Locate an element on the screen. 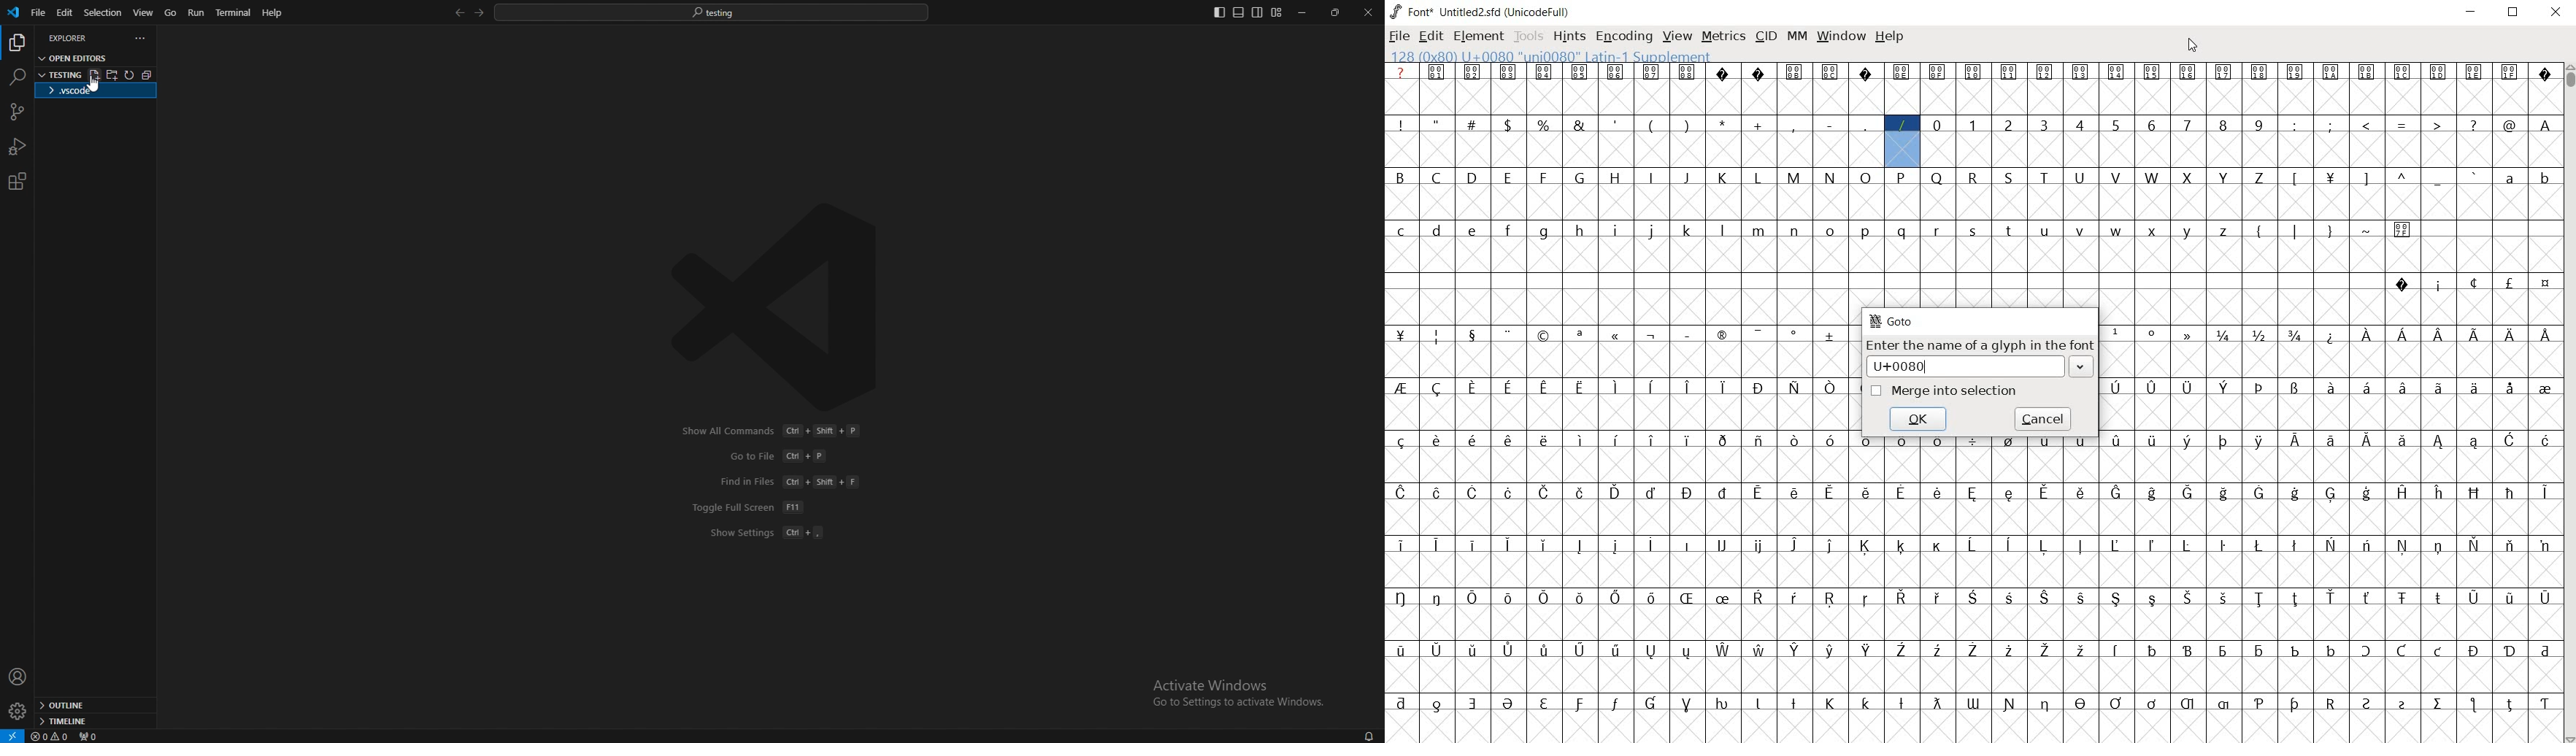 The width and height of the screenshot is (2576, 756). glyph is located at coordinates (2045, 705).